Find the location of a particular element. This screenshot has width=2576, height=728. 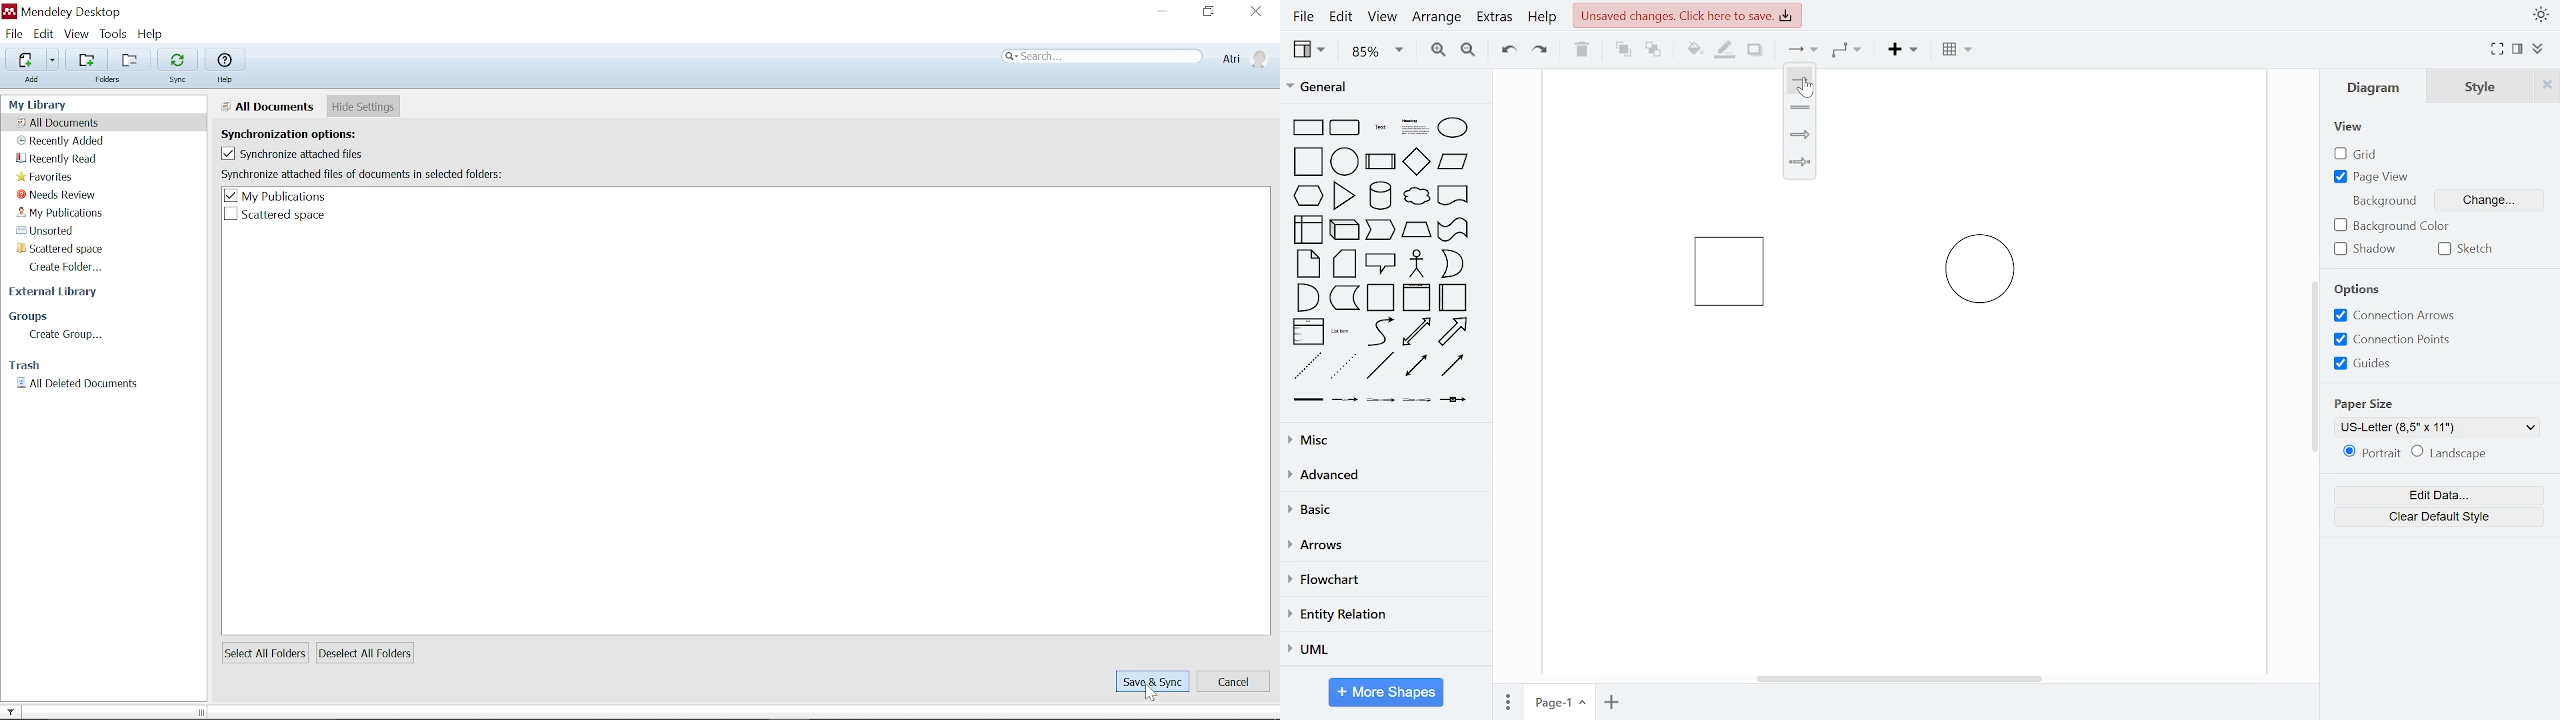

appearance is located at coordinates (2540, 15).